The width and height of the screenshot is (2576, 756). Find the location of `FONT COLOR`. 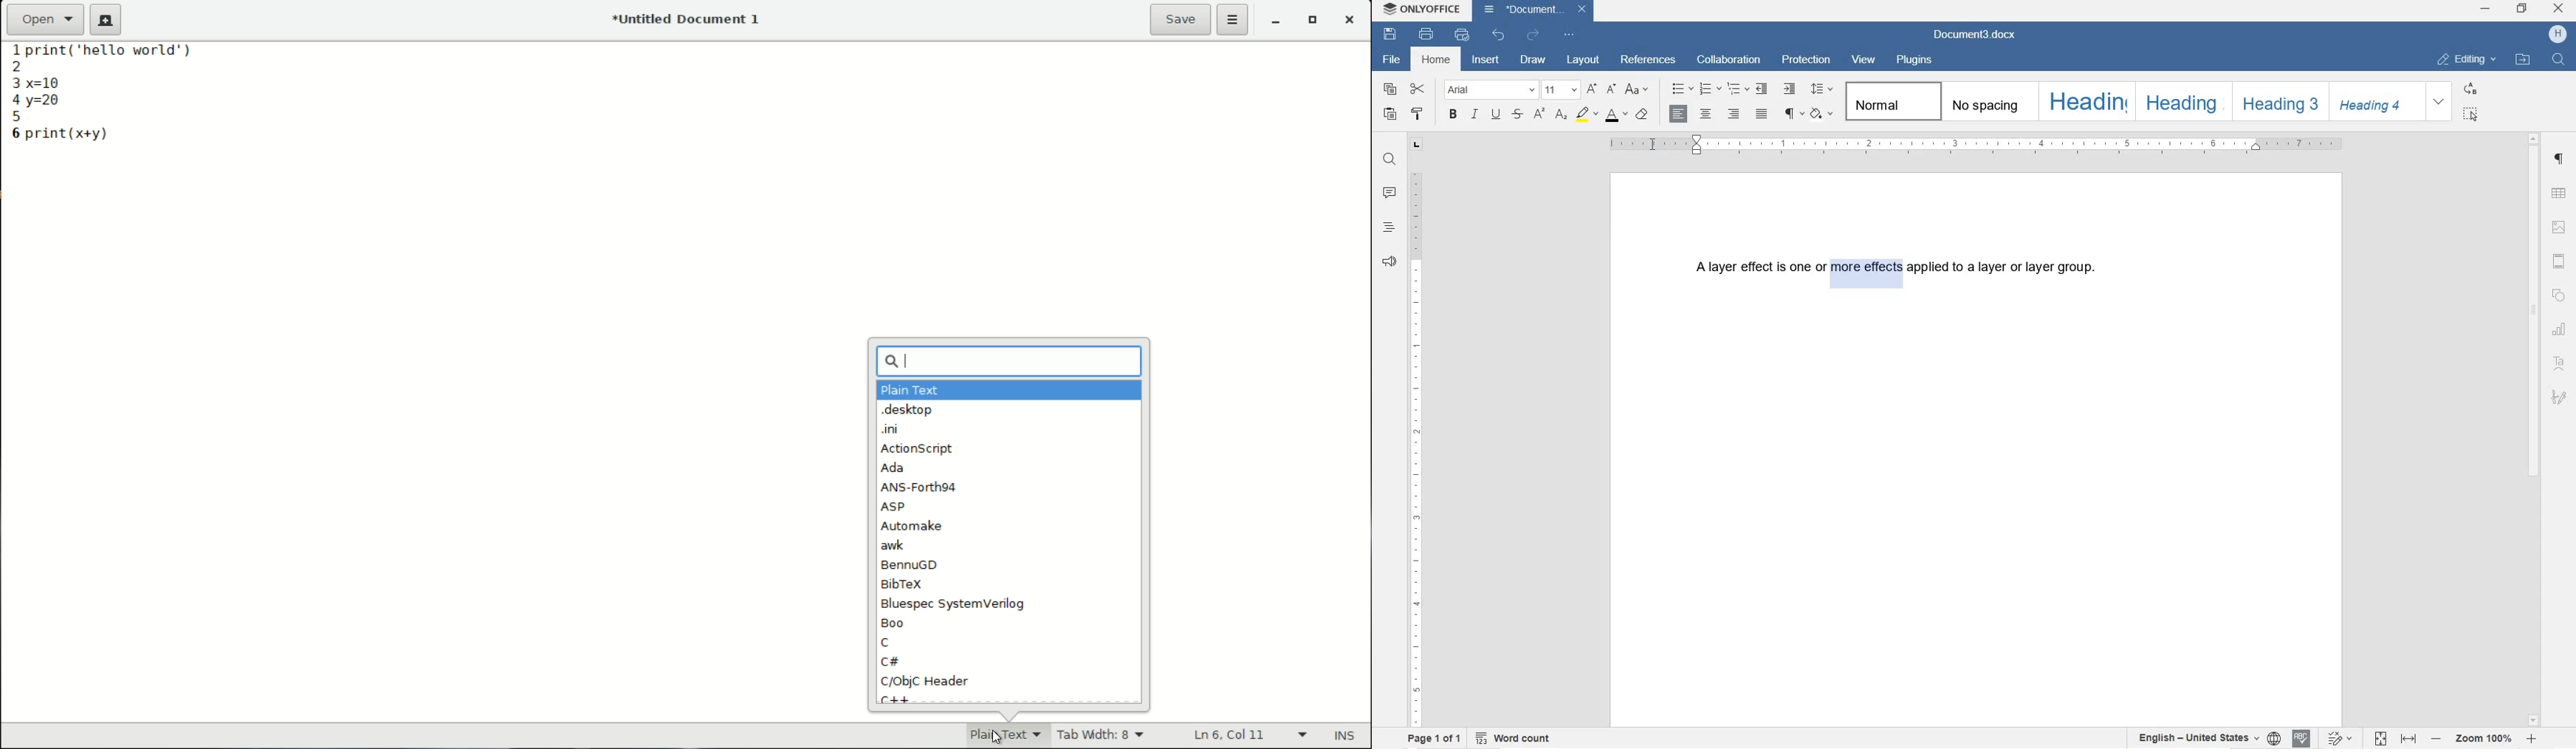

FONT COLOR is located at coordinates (1615, 116).